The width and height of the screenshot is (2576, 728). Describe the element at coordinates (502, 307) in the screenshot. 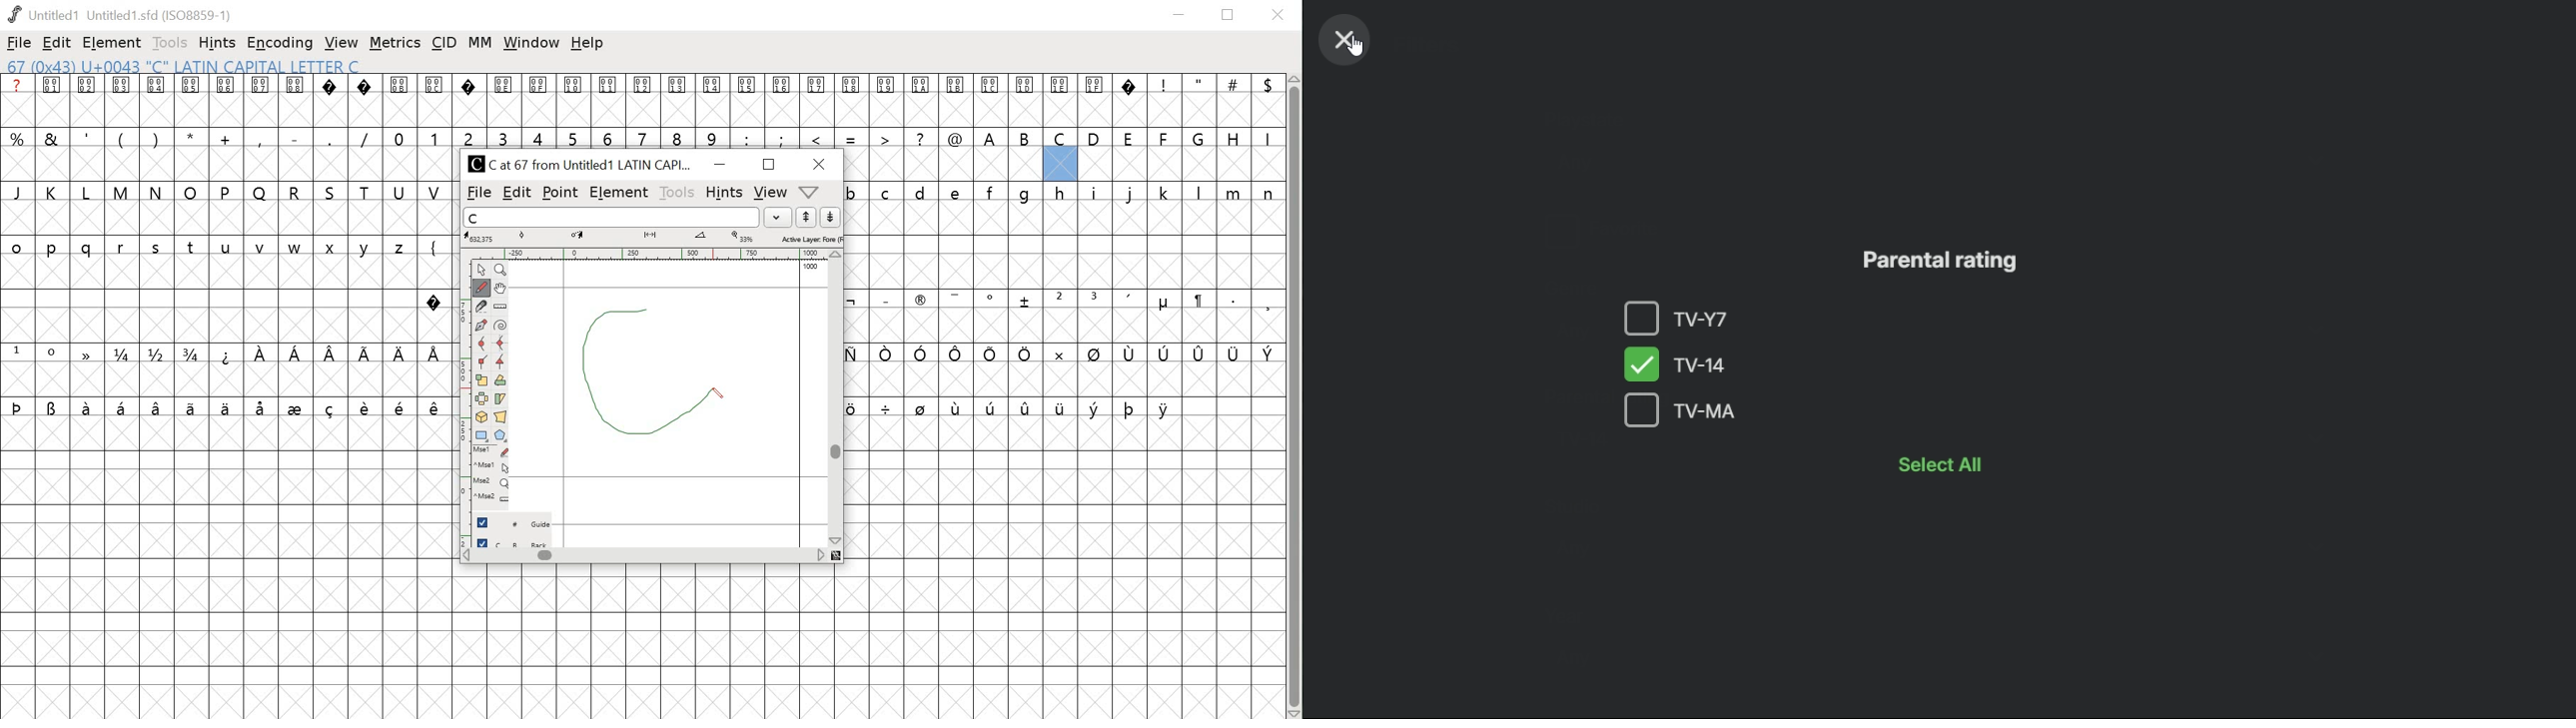

I see `ruler` at that location.